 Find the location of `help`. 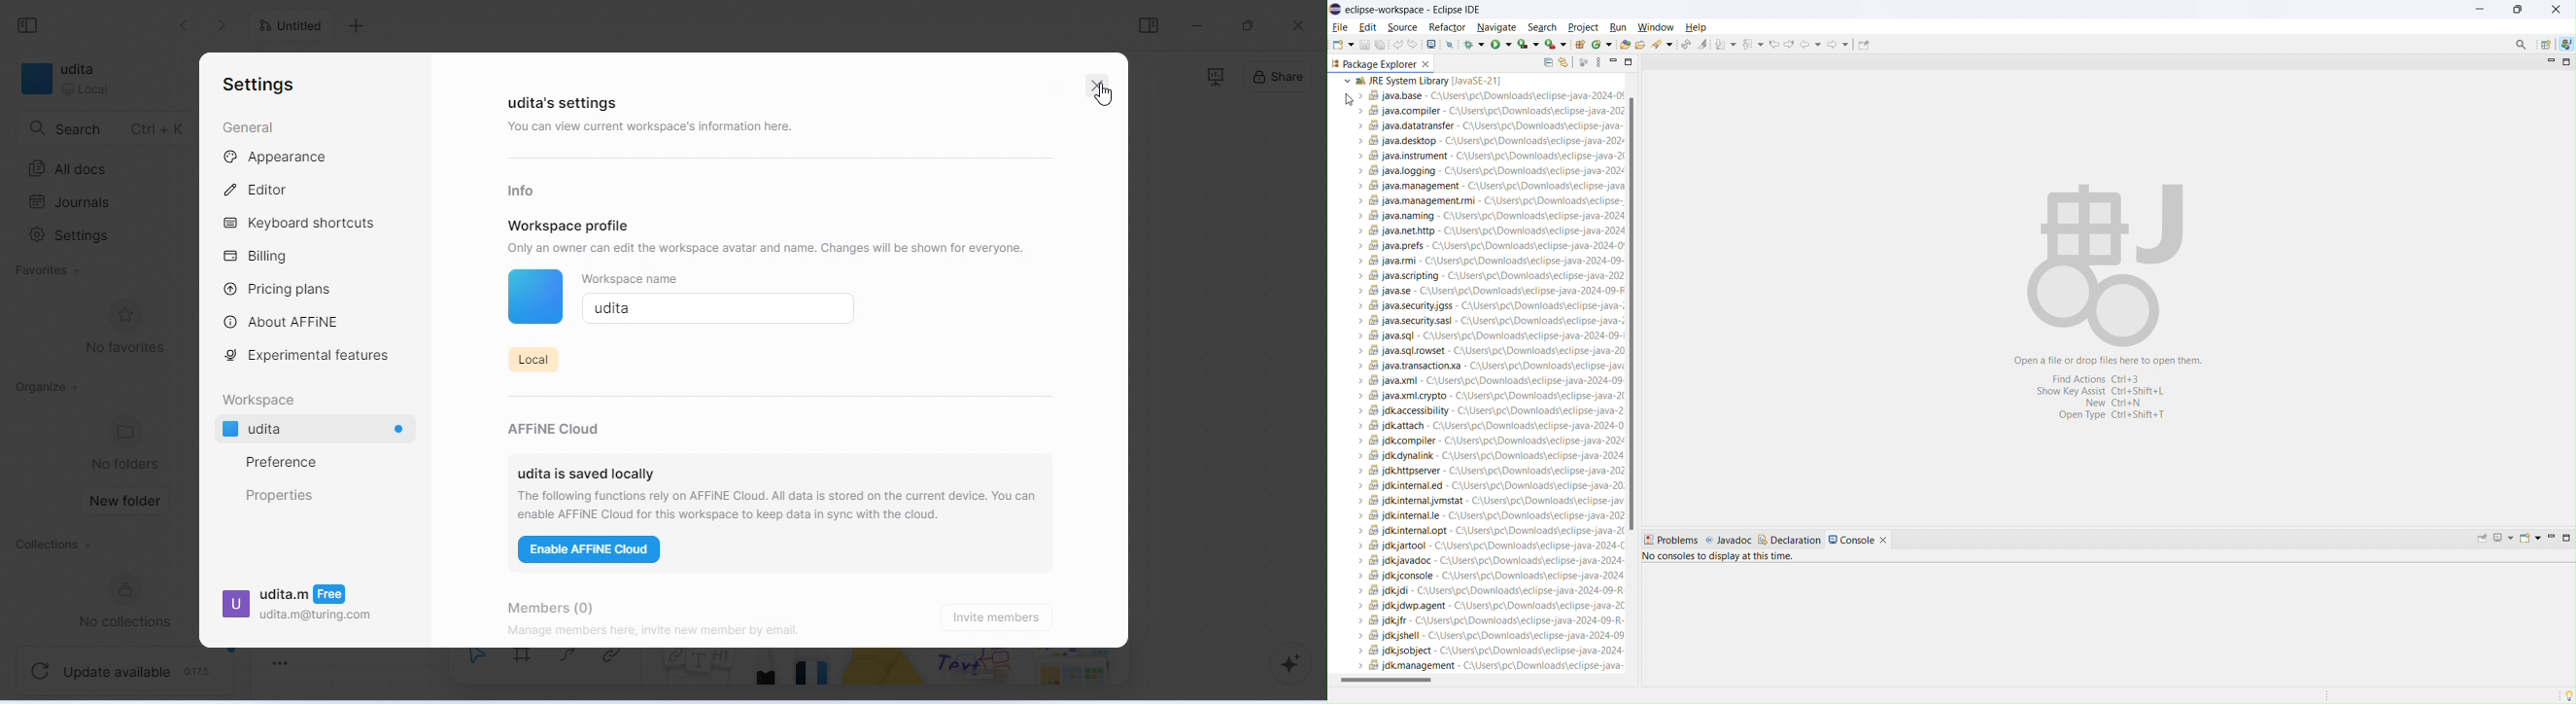

help is located at coordinates (1699, 26).